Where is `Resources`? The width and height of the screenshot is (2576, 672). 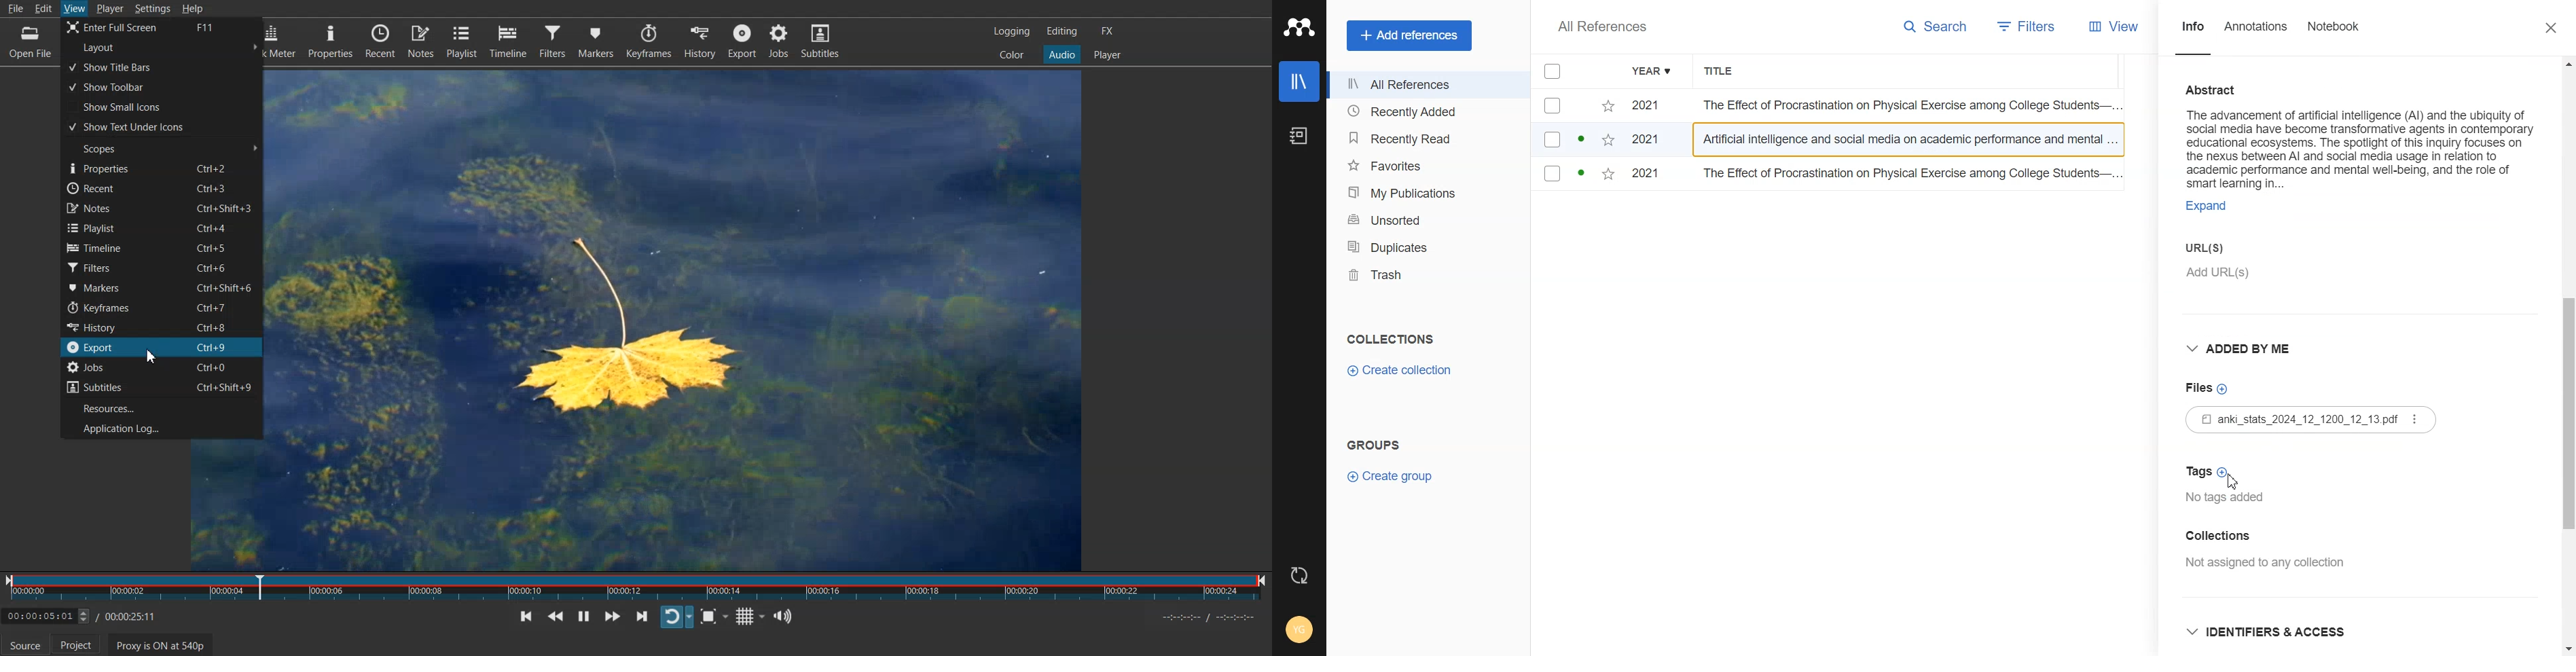 Resources is located at coordinates (161, 406).